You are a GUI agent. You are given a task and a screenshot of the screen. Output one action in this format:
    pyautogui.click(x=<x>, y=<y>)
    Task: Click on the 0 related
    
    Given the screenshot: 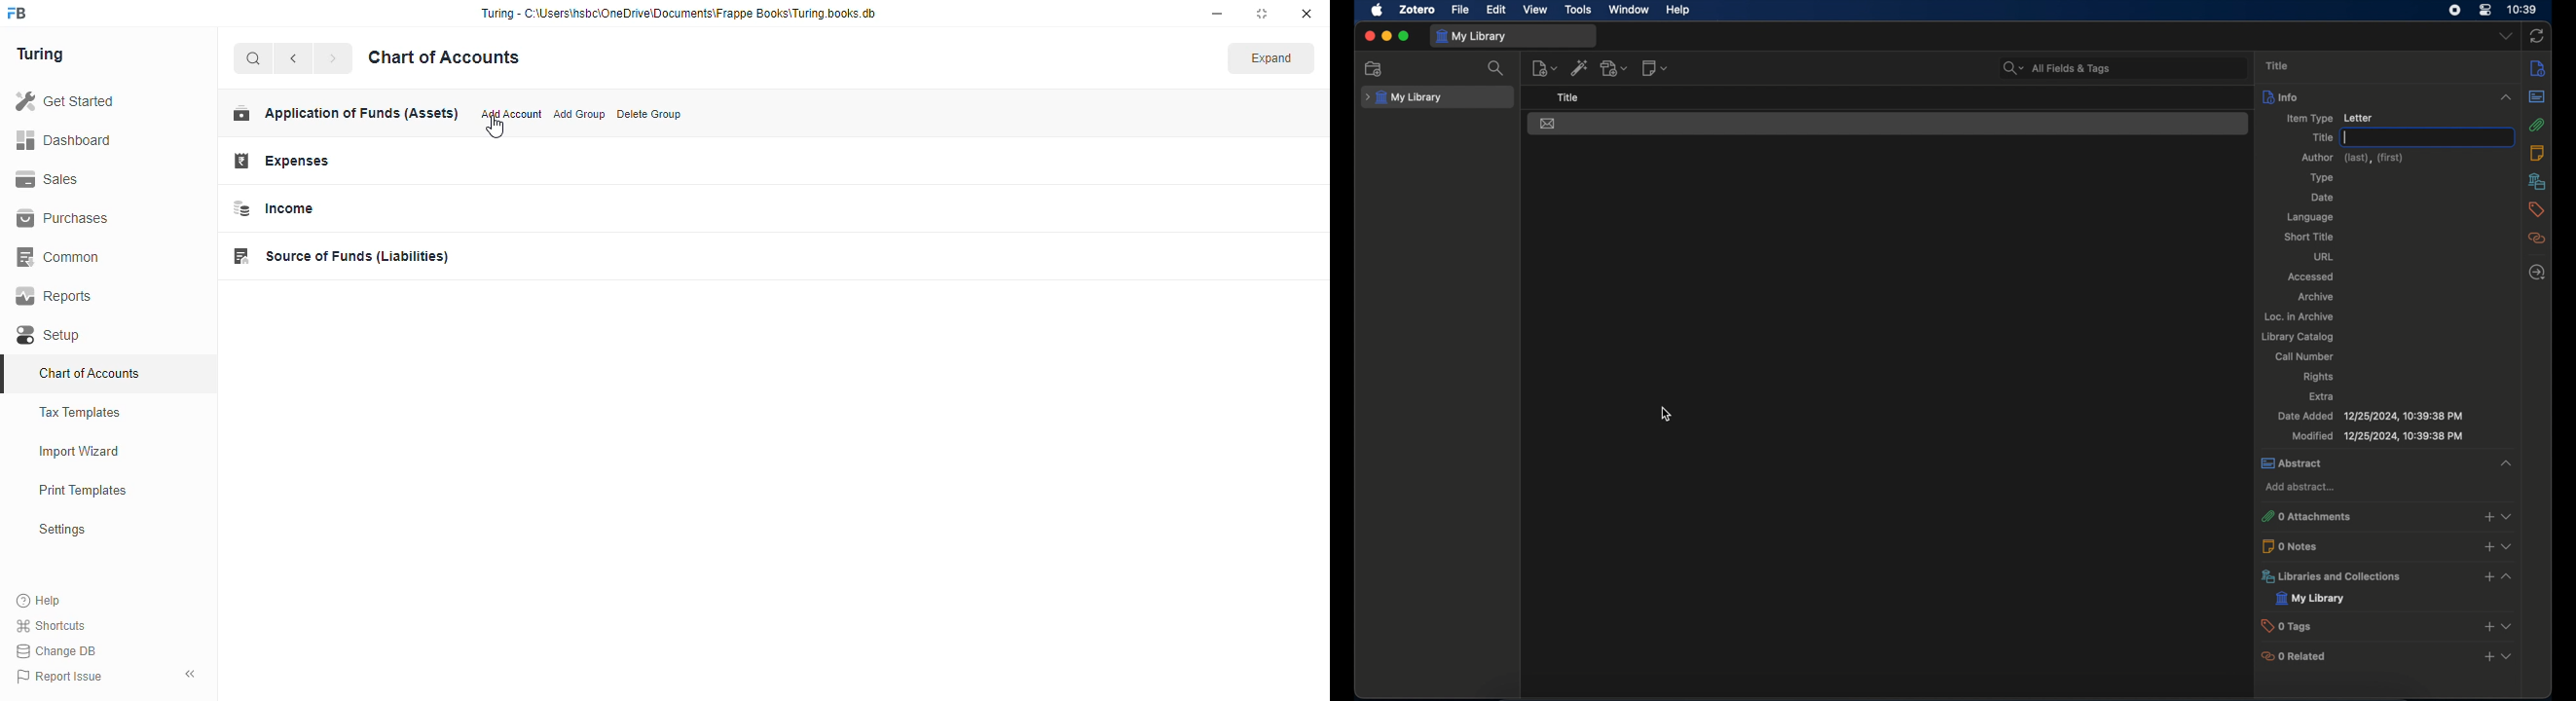 What is the action you would take?
    pyautogui.click(x=2296, y=658)
    